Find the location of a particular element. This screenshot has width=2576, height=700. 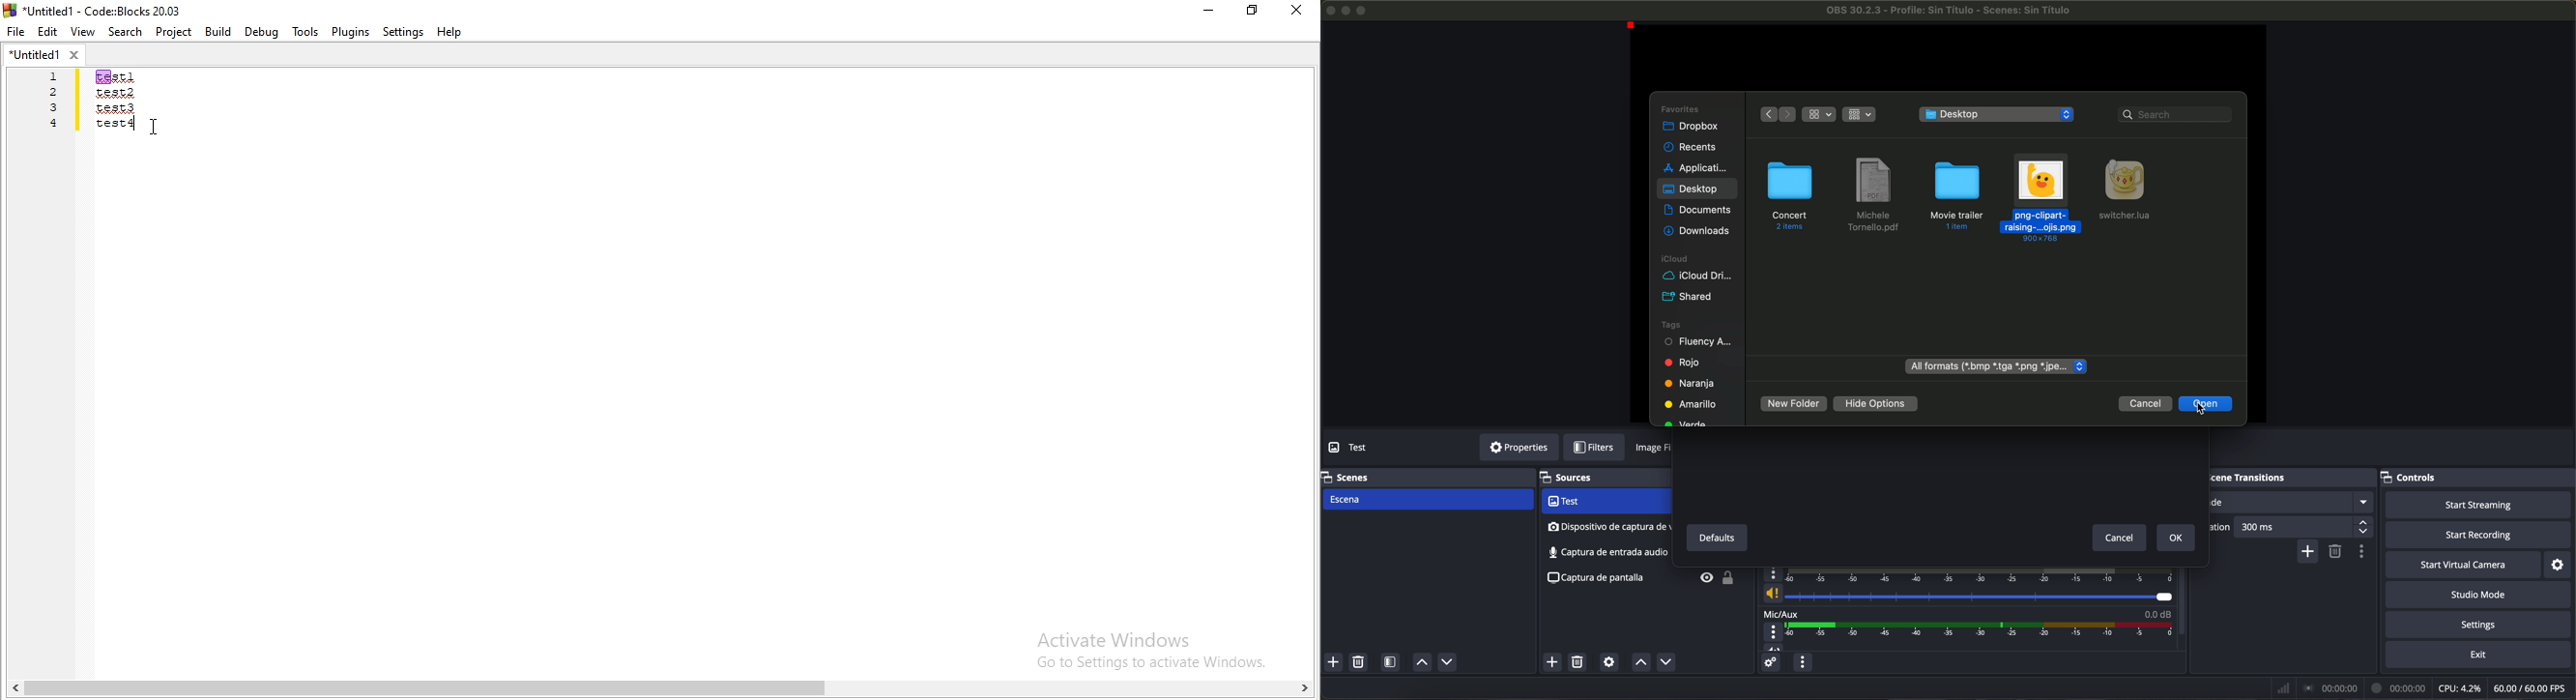

fade is located at coordinates (2292, 502).